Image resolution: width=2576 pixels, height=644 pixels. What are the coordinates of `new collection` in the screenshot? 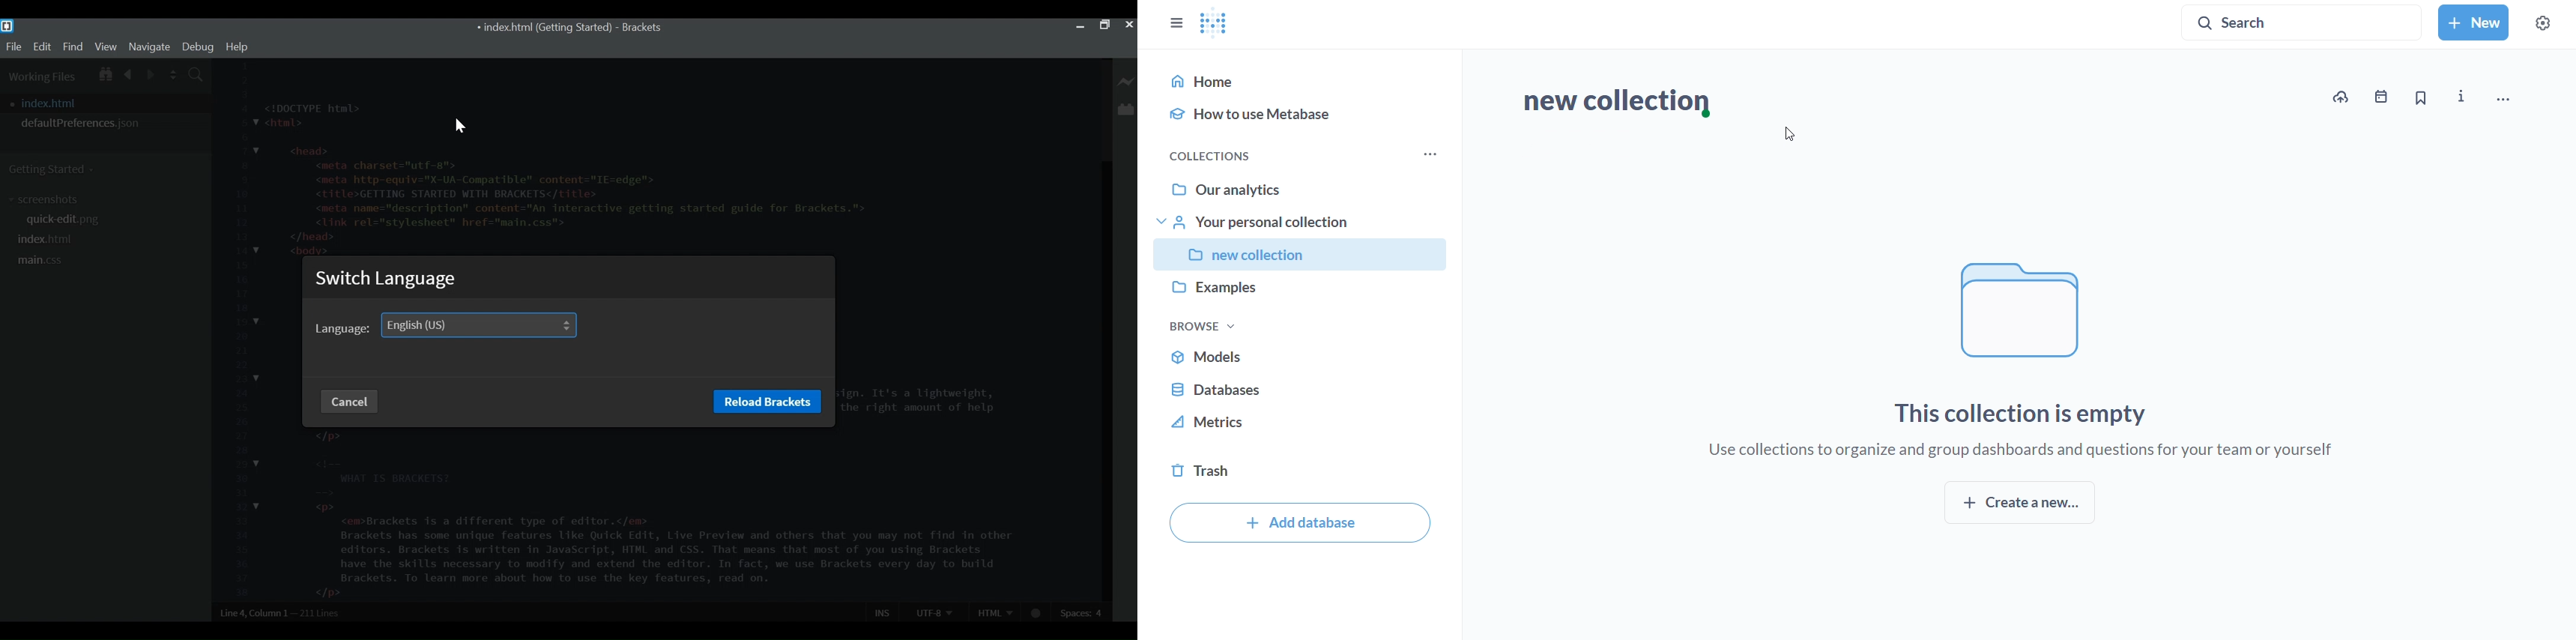 It's located at (1615, 101).